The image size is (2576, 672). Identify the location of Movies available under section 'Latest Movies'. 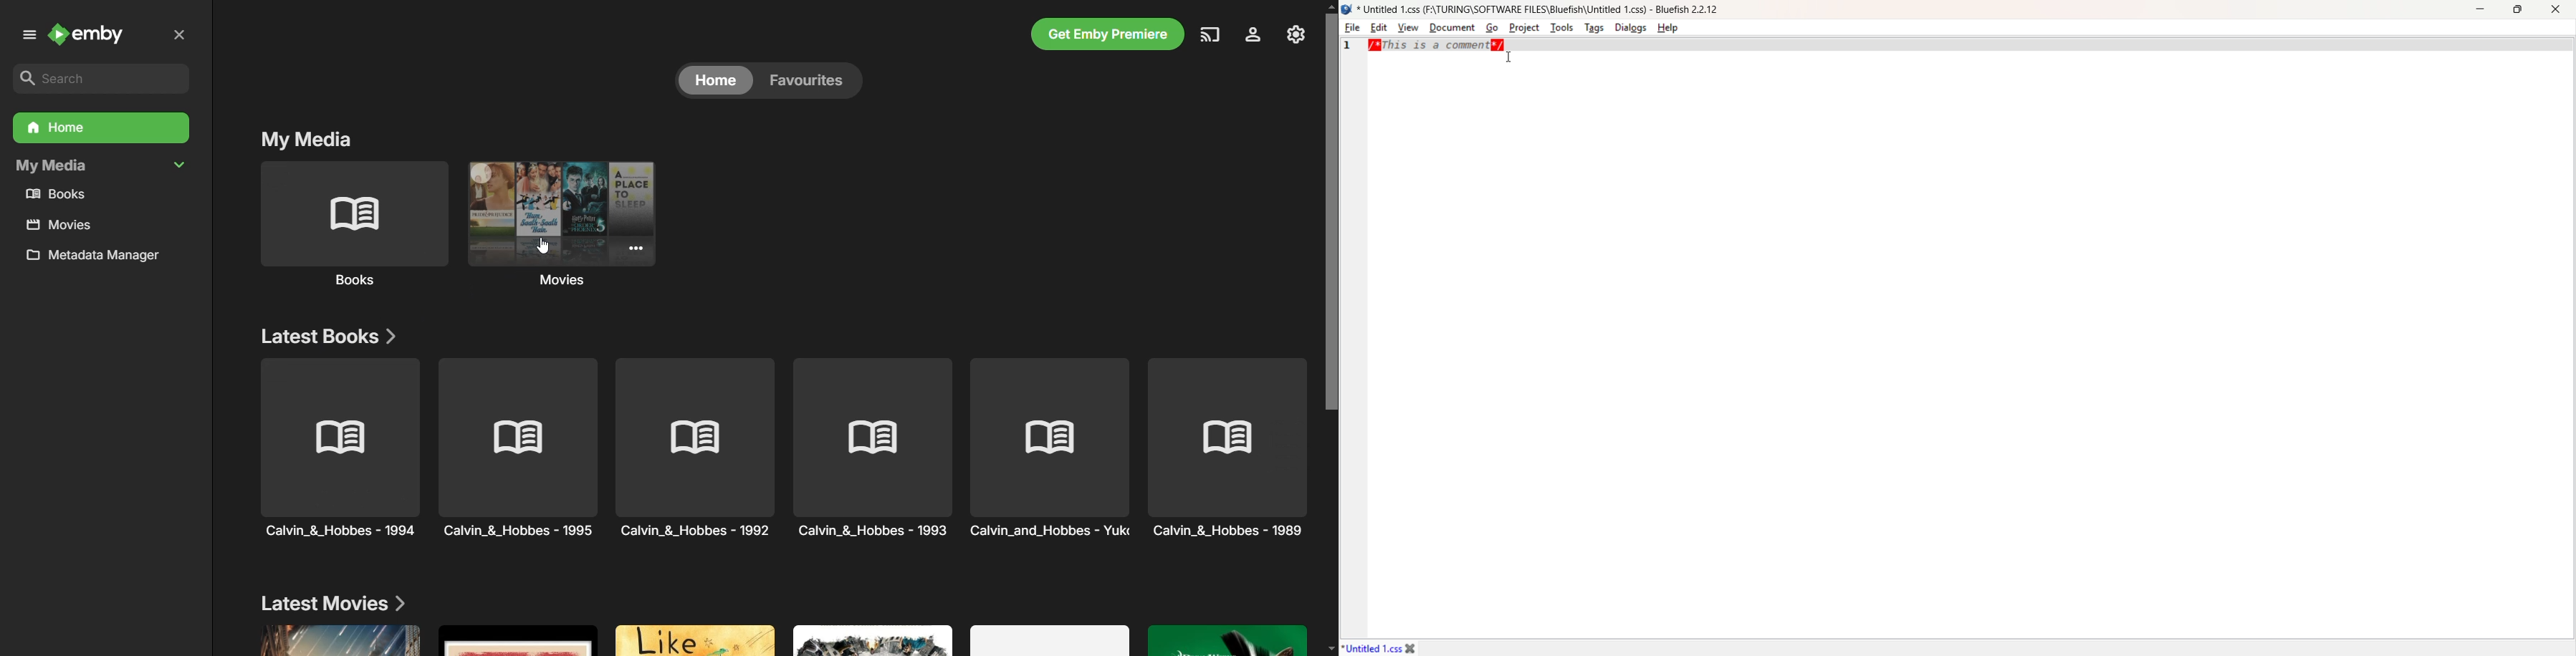
(777, 638).